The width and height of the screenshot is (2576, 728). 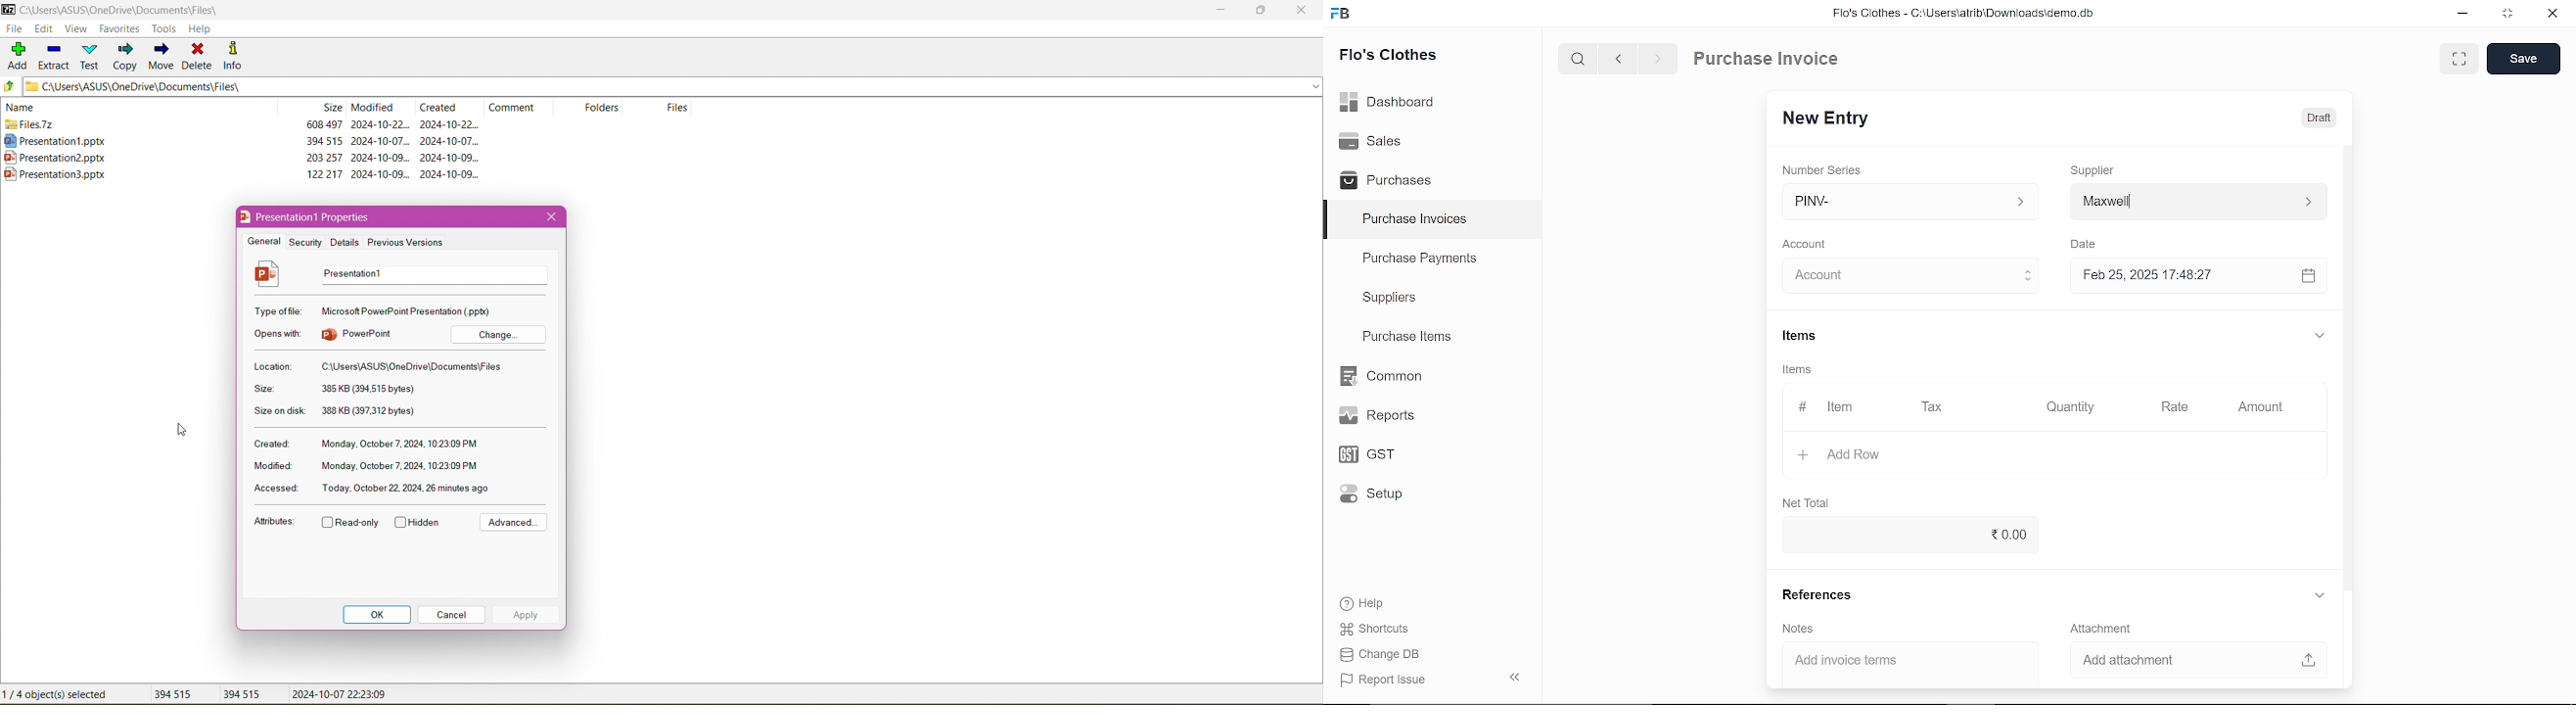 I want to click on Move, so click(x=163, y=57).